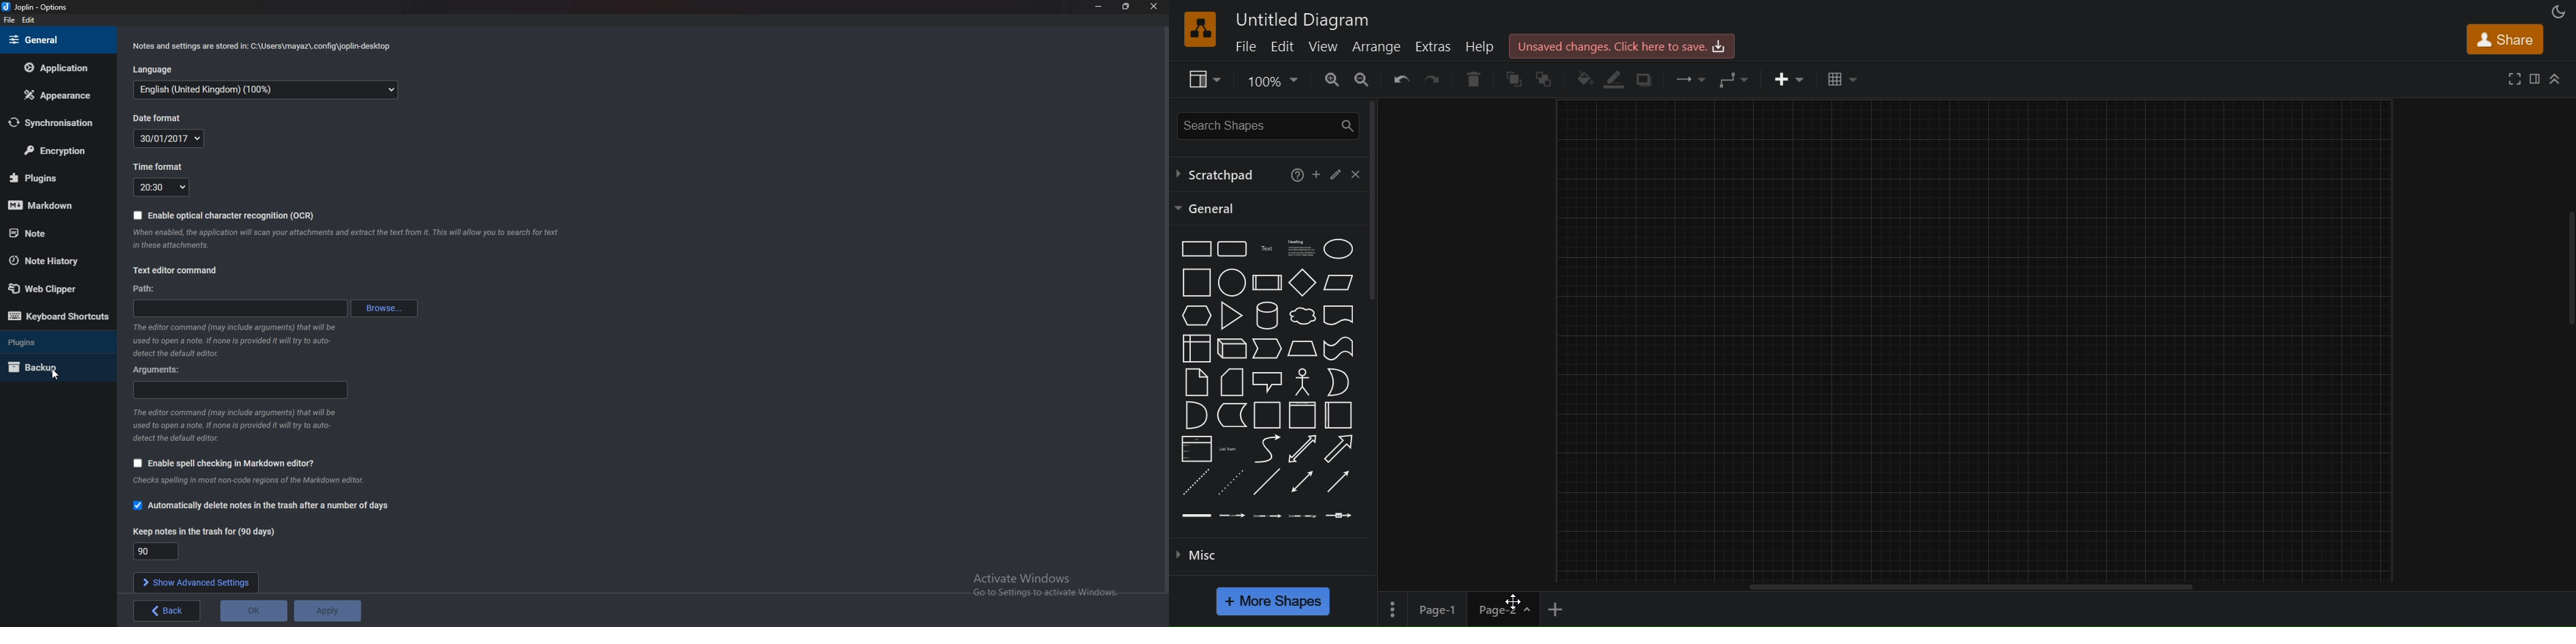 This screenshot has height=644, width=2576. Describe the element at coordinates (53, 366) in the screenshot. I see `Back up` at that location.